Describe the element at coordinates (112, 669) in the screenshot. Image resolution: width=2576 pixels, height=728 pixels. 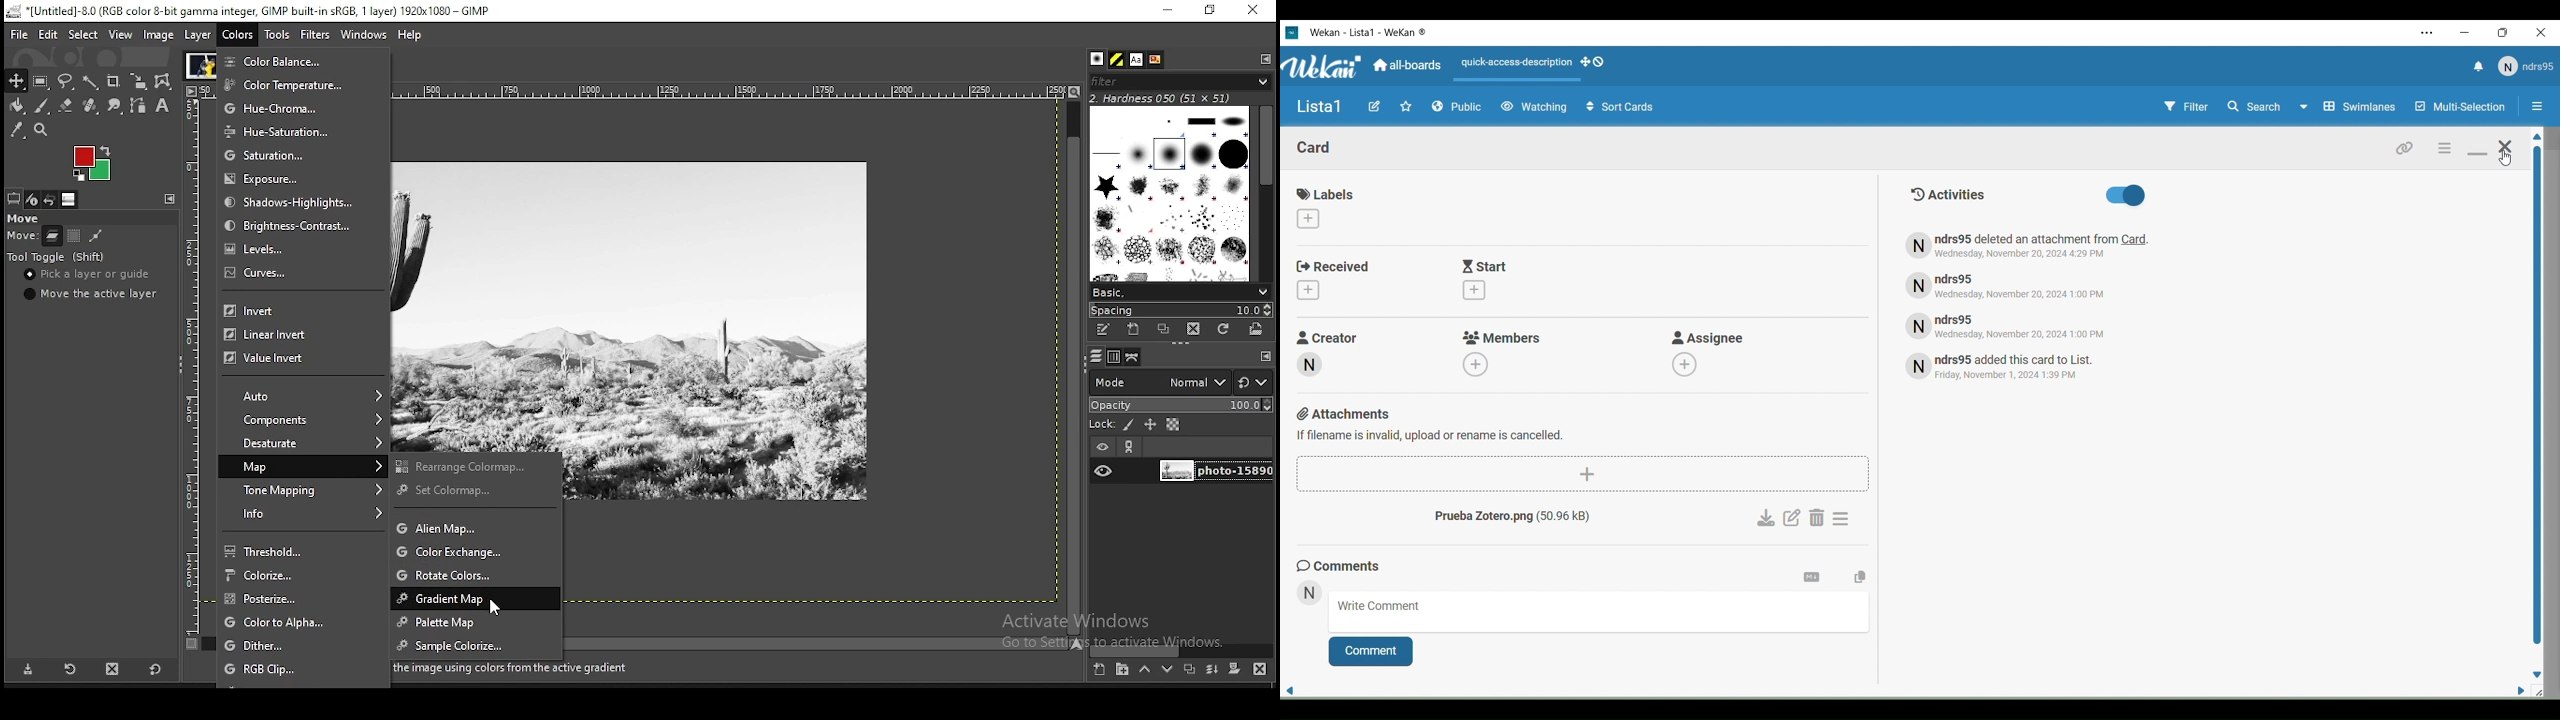
I see `delete tool preset` at that location.